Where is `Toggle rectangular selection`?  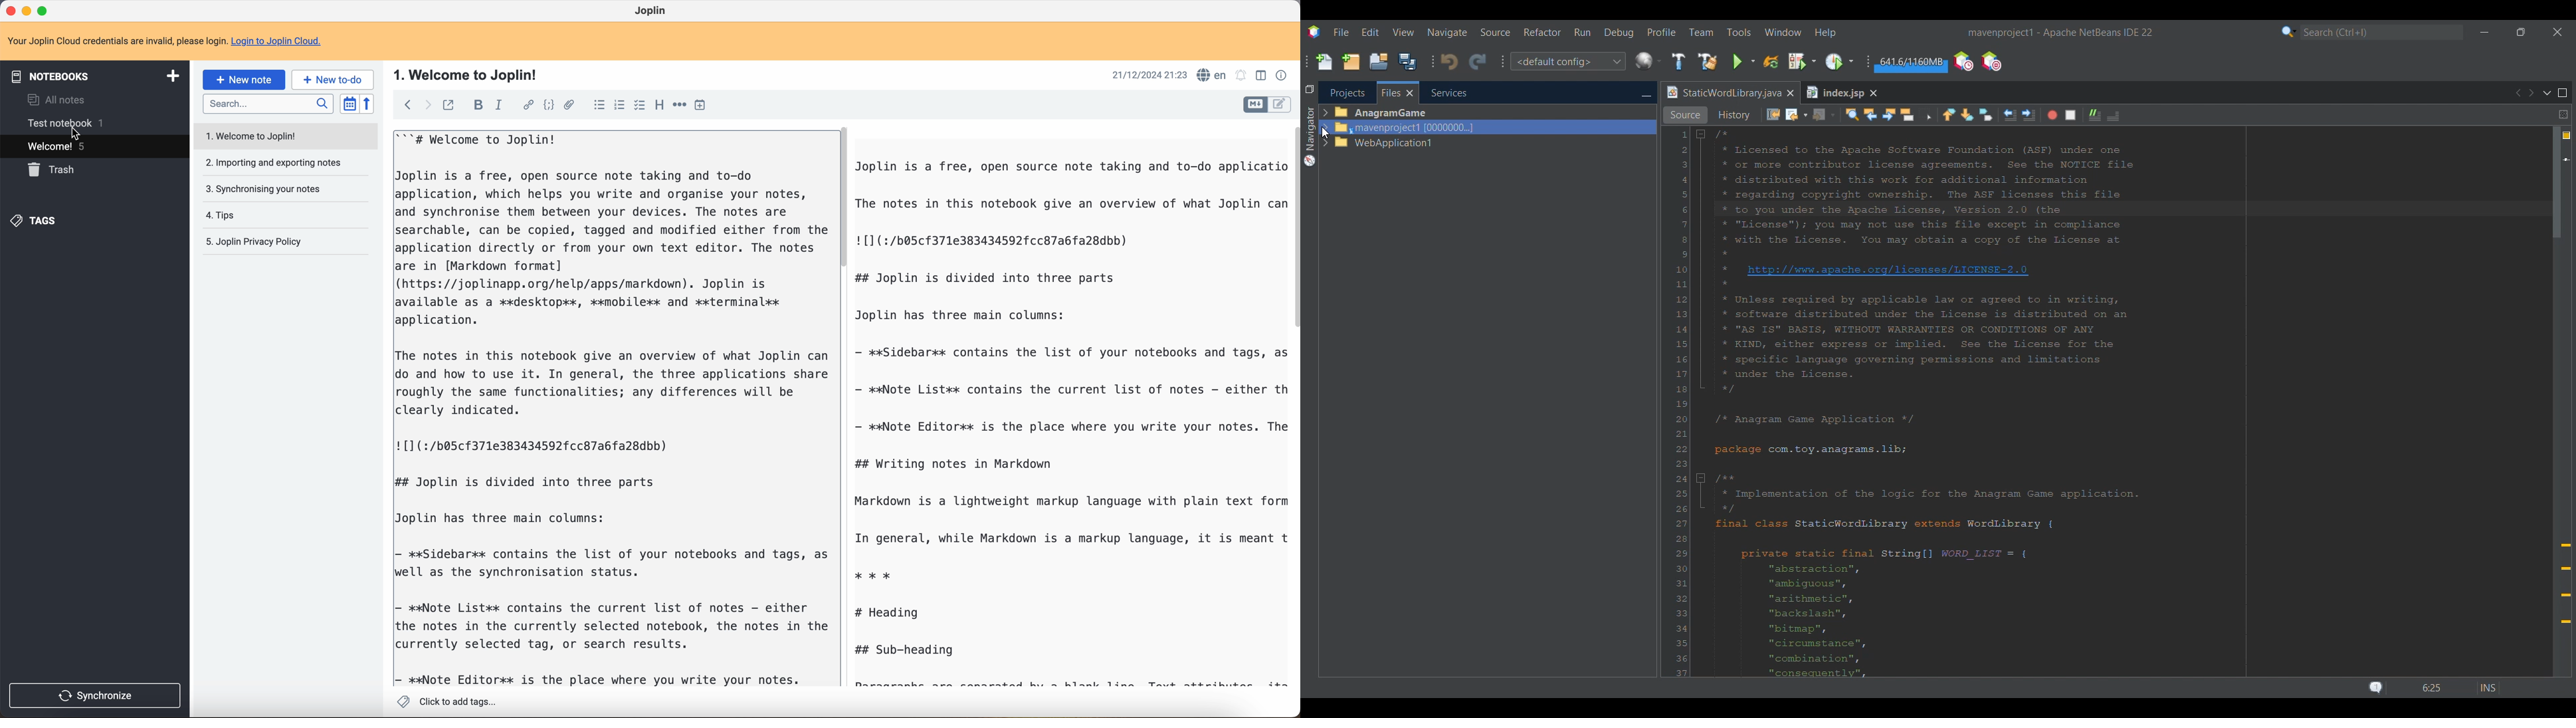
Toggle rectangular selection is located at coordinates (1925, 114).